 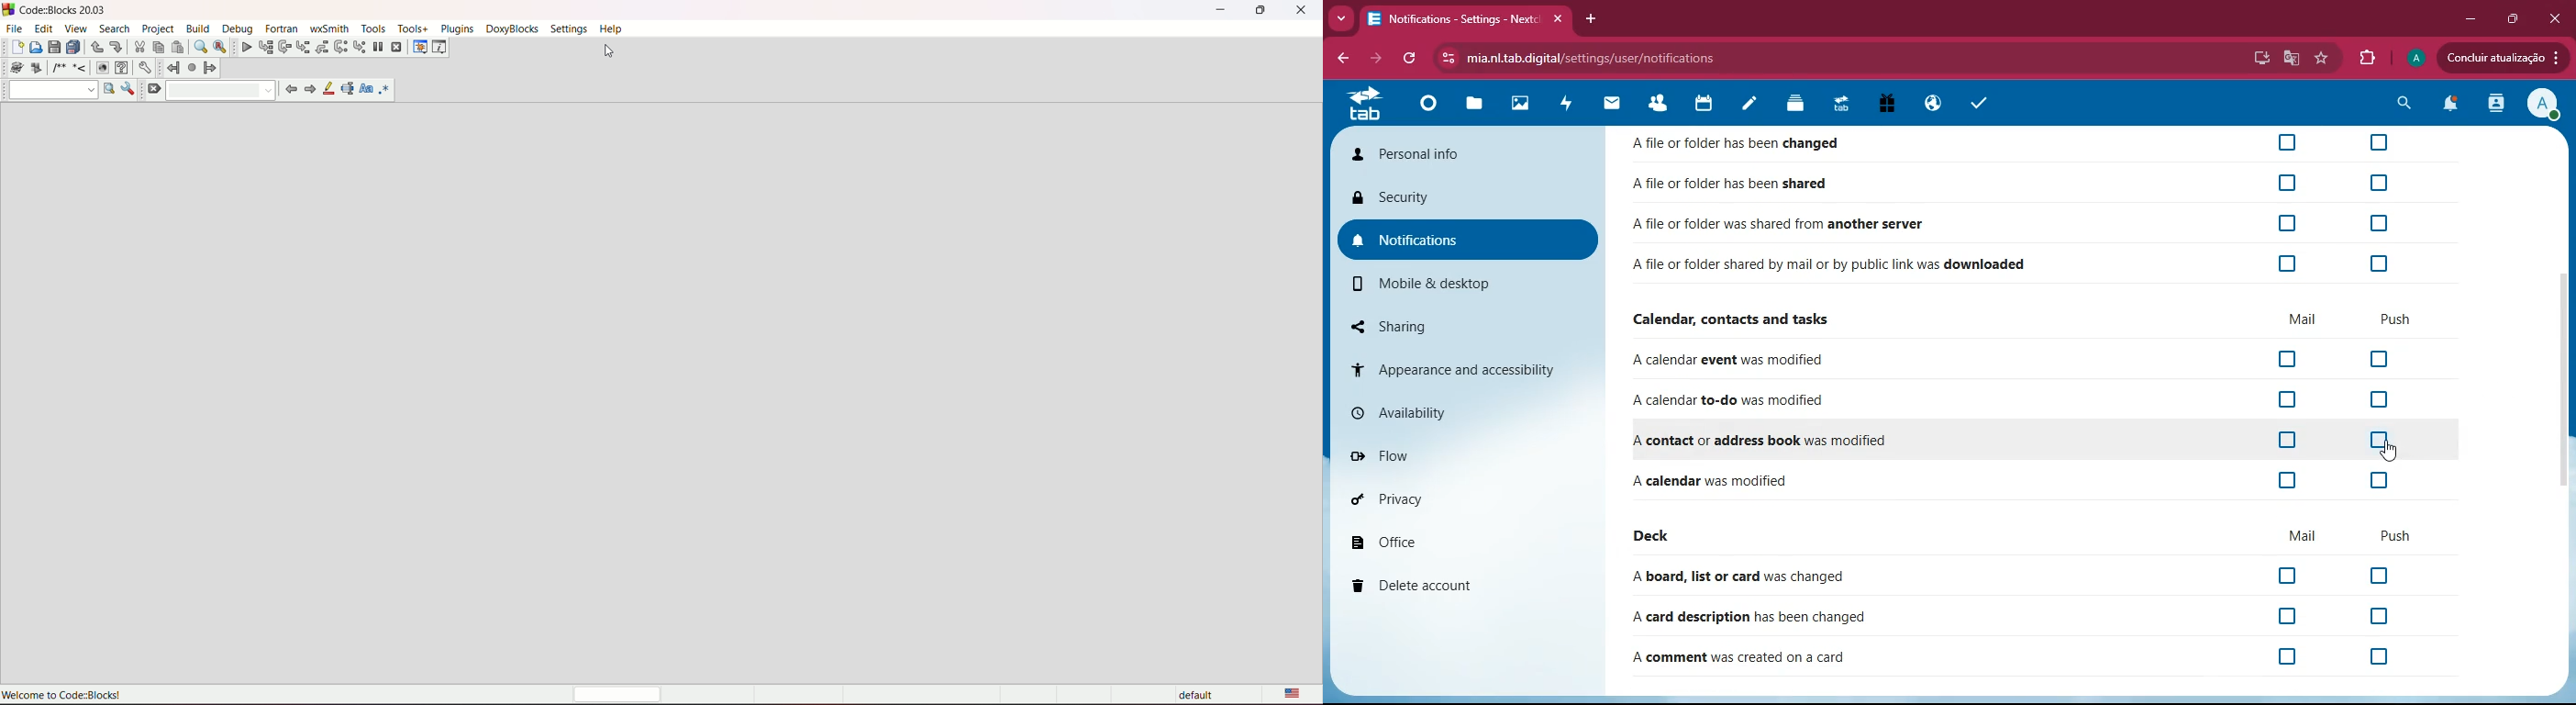 What do you see at coordinates (1449, 500) in the screenshot?
I see `privacy` at bounding box center [1449, 500].